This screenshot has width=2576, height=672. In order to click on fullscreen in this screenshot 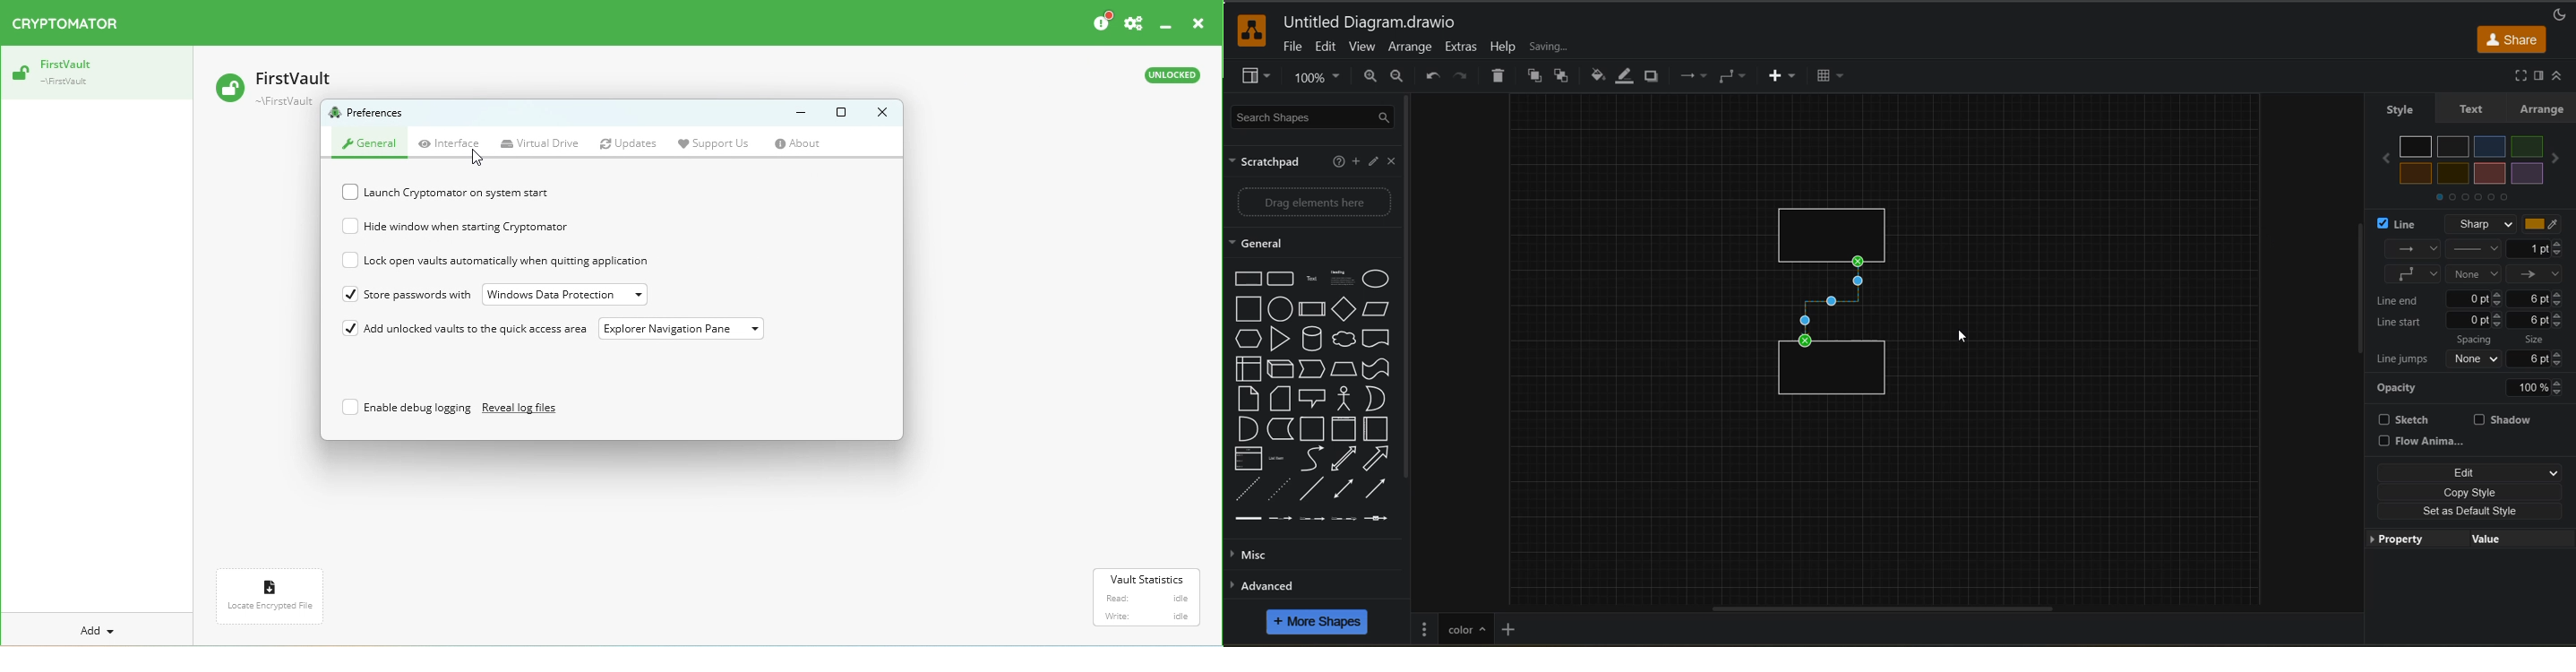, I will do `click(2517, 75)`.